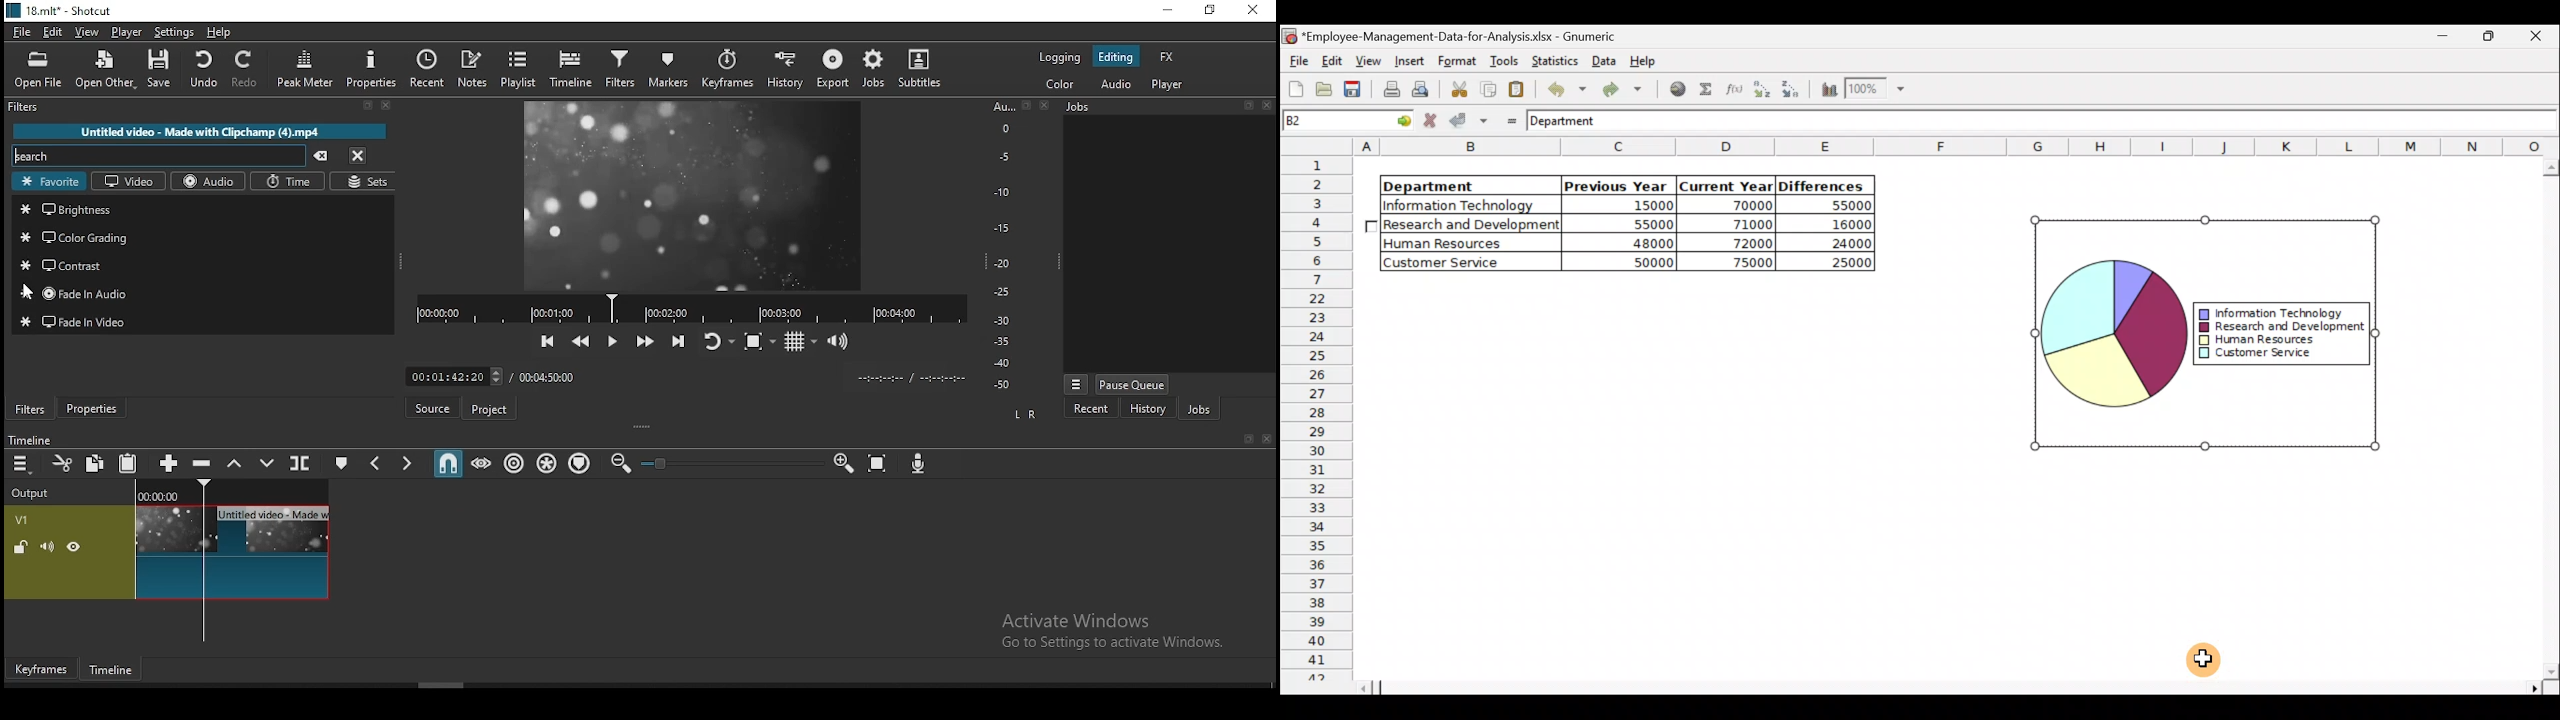  I want to click on Close, so click(1266, 439).